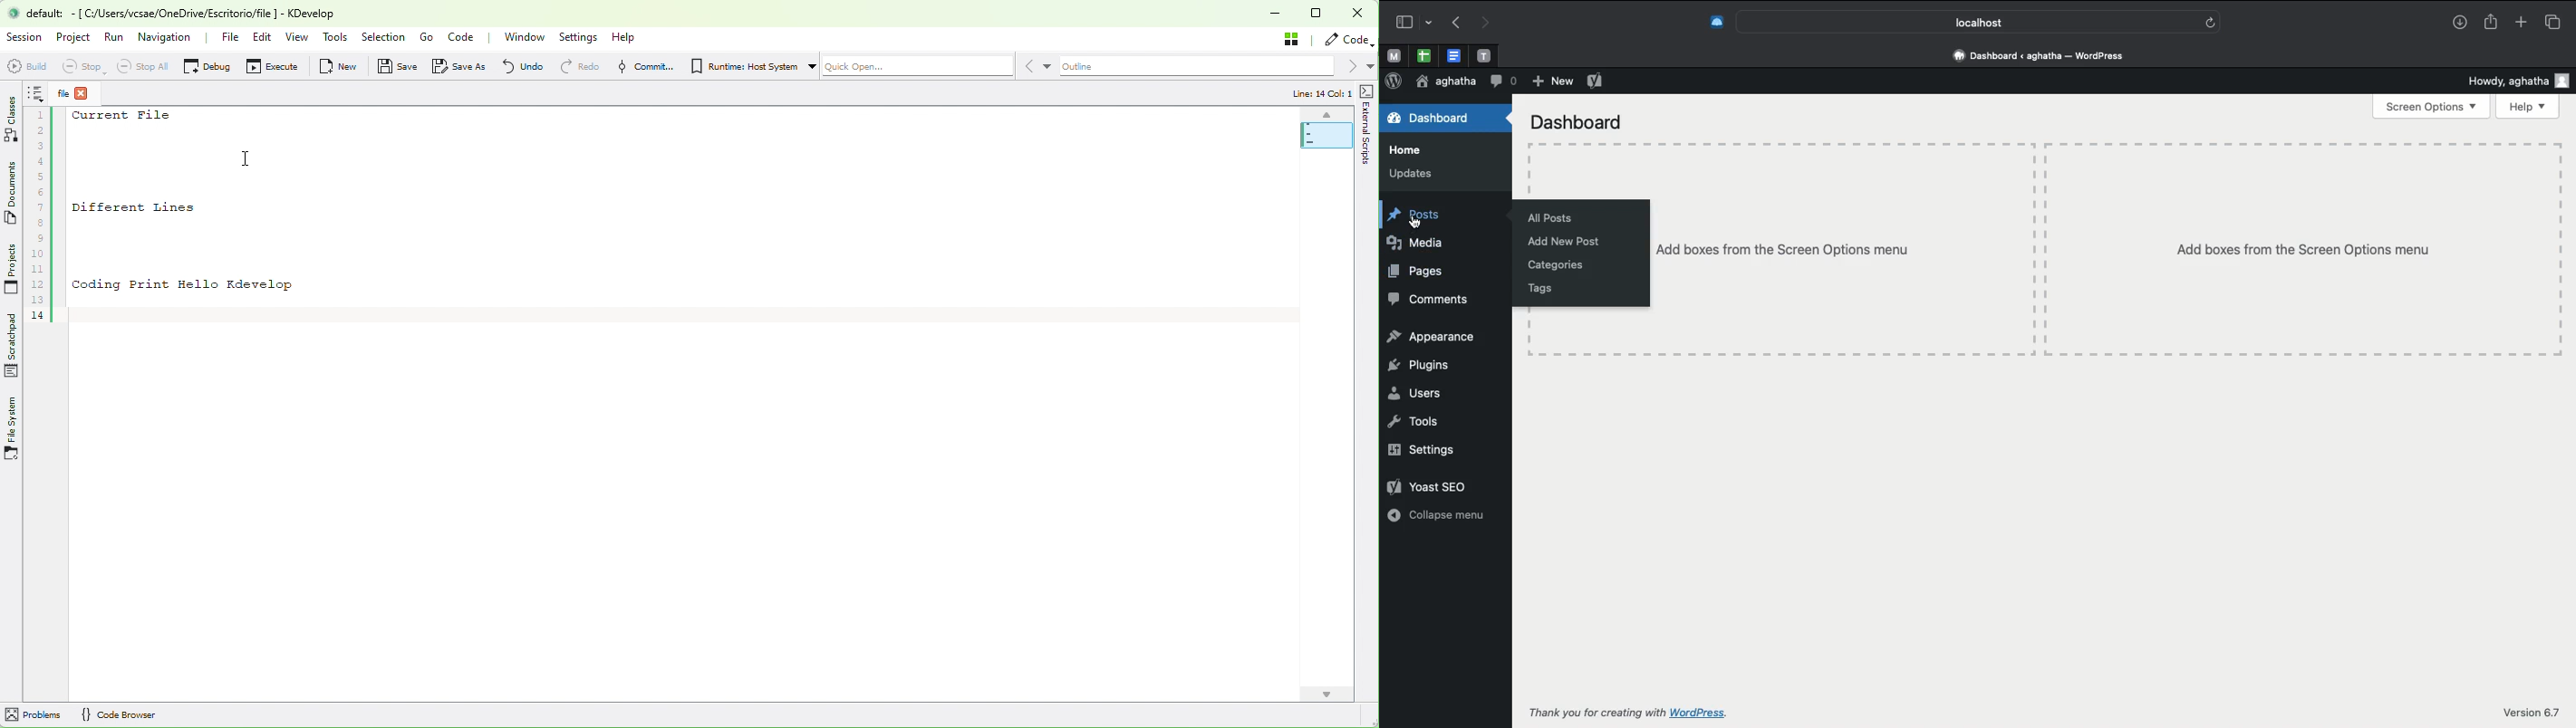  I want to click on cursor, so click(1416, 226).